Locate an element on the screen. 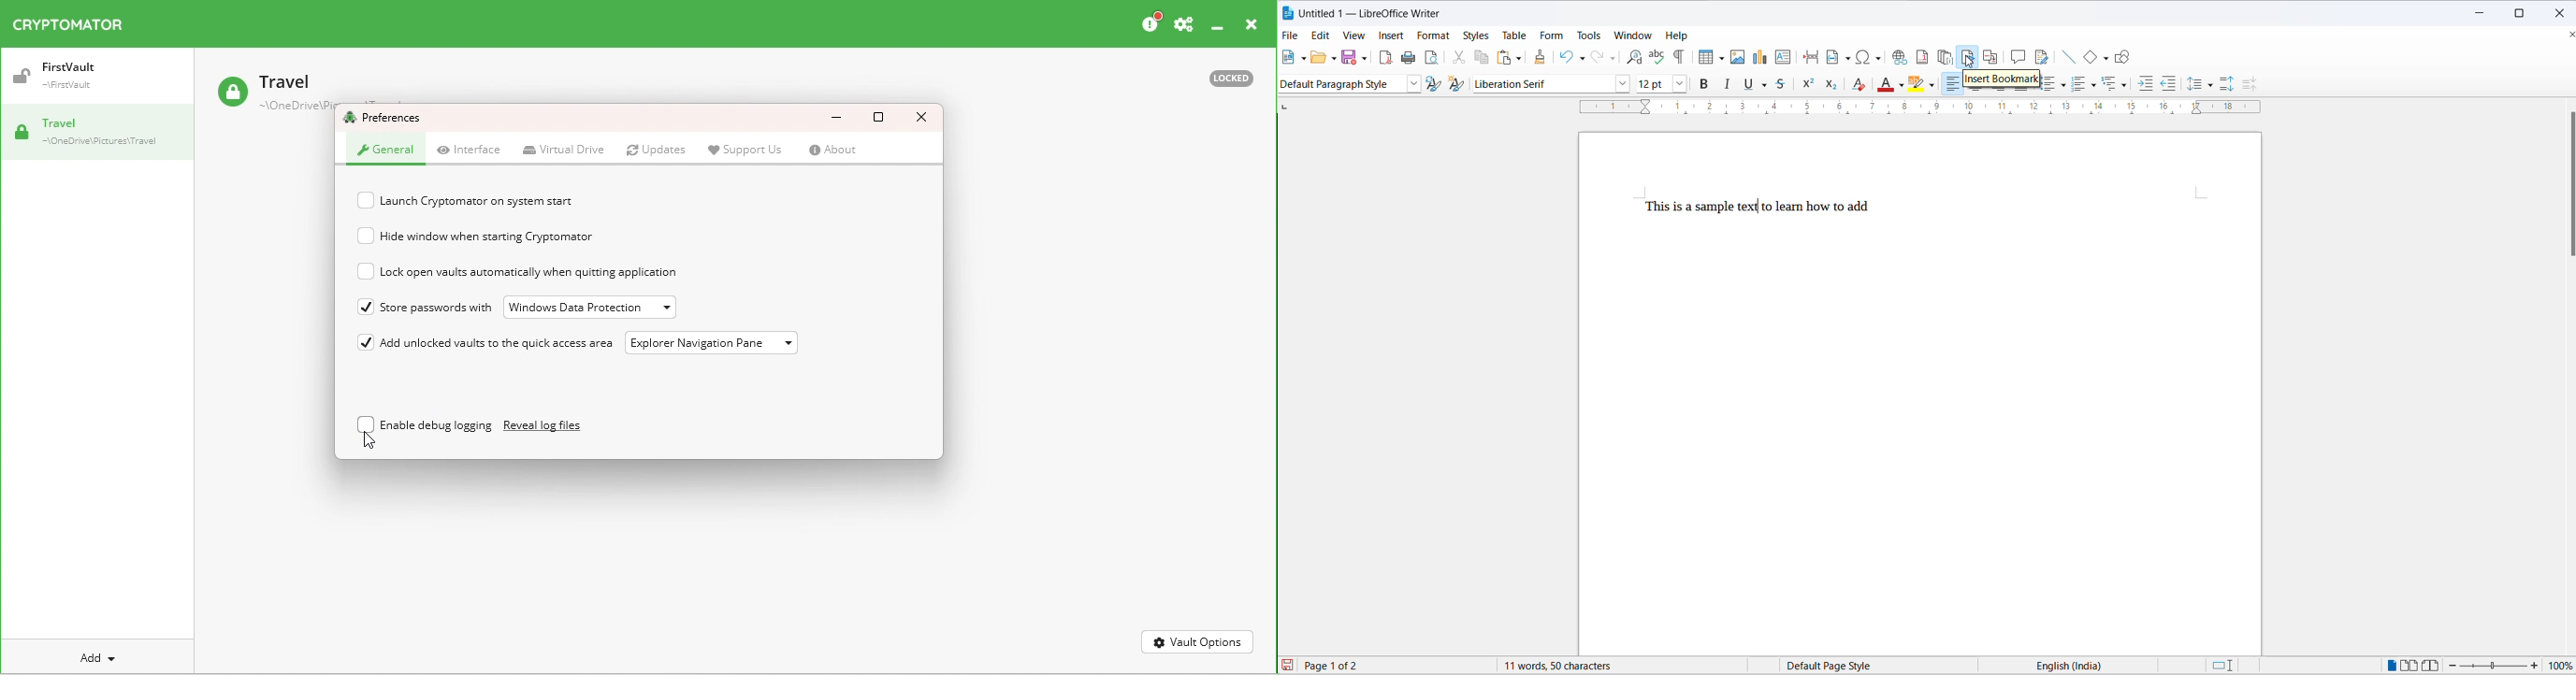  font name is located at coordinates (1541, 84).